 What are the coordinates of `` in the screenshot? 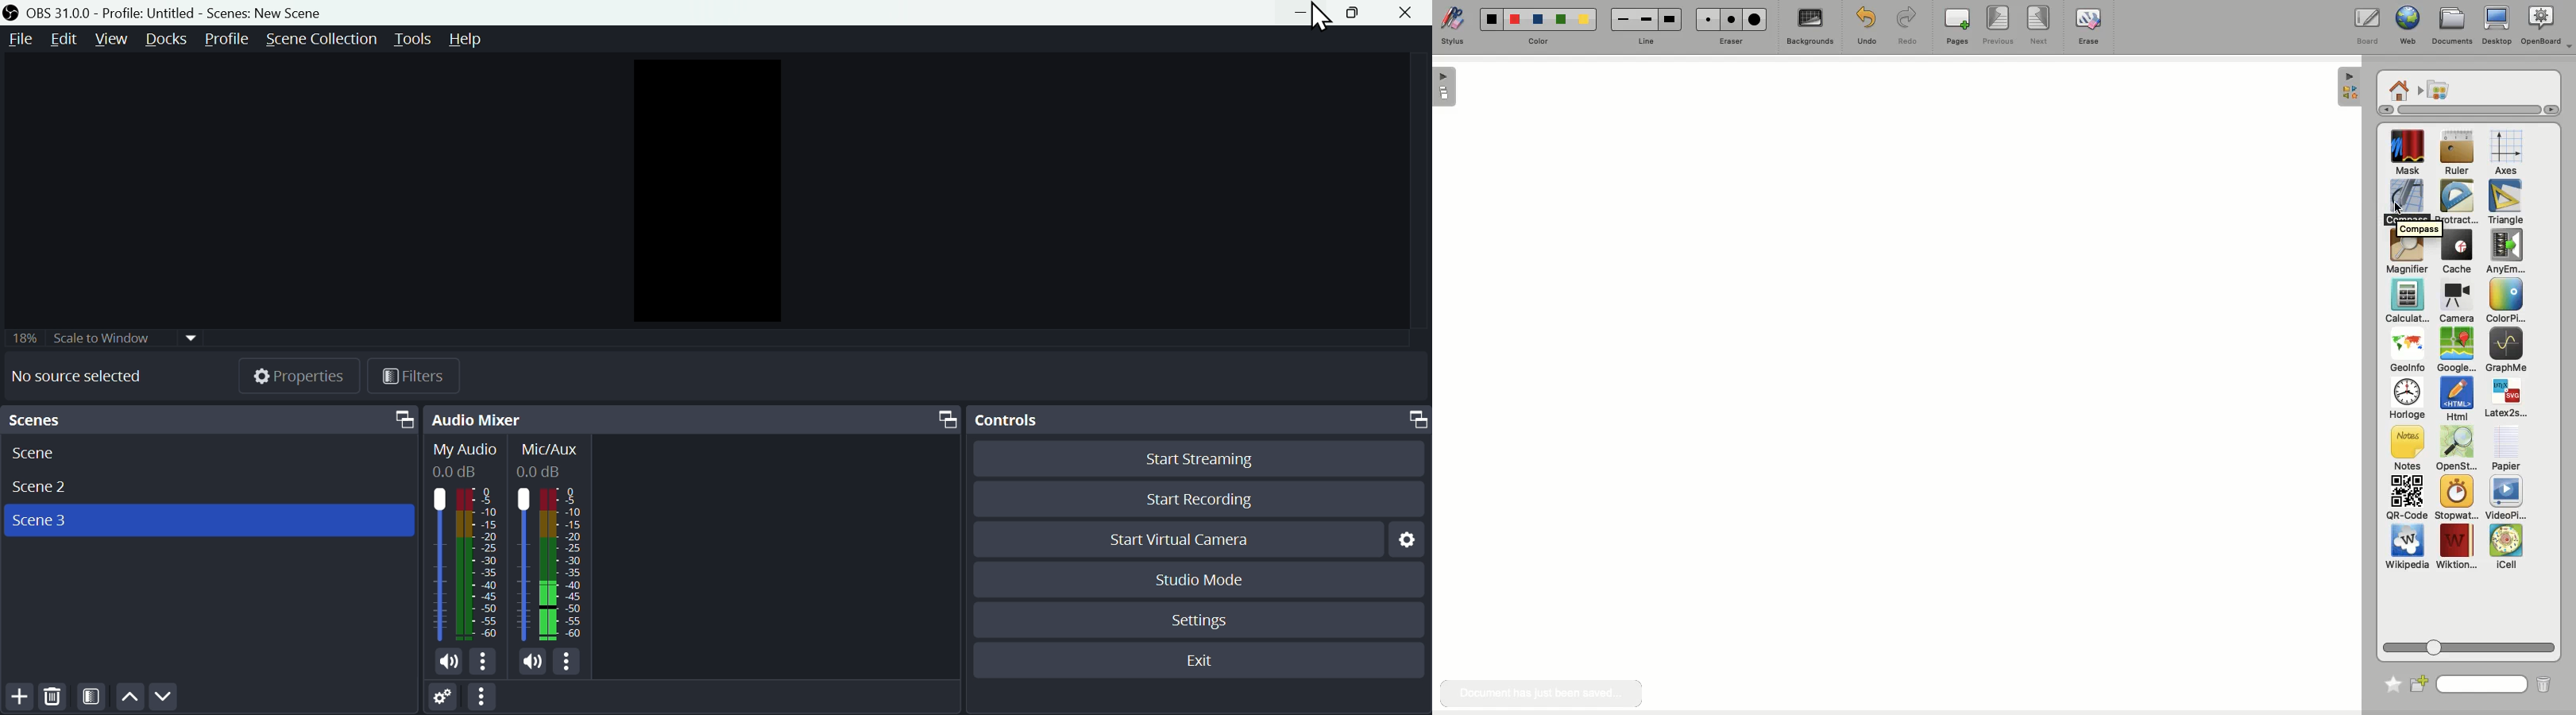 It's located at (1348, 12).